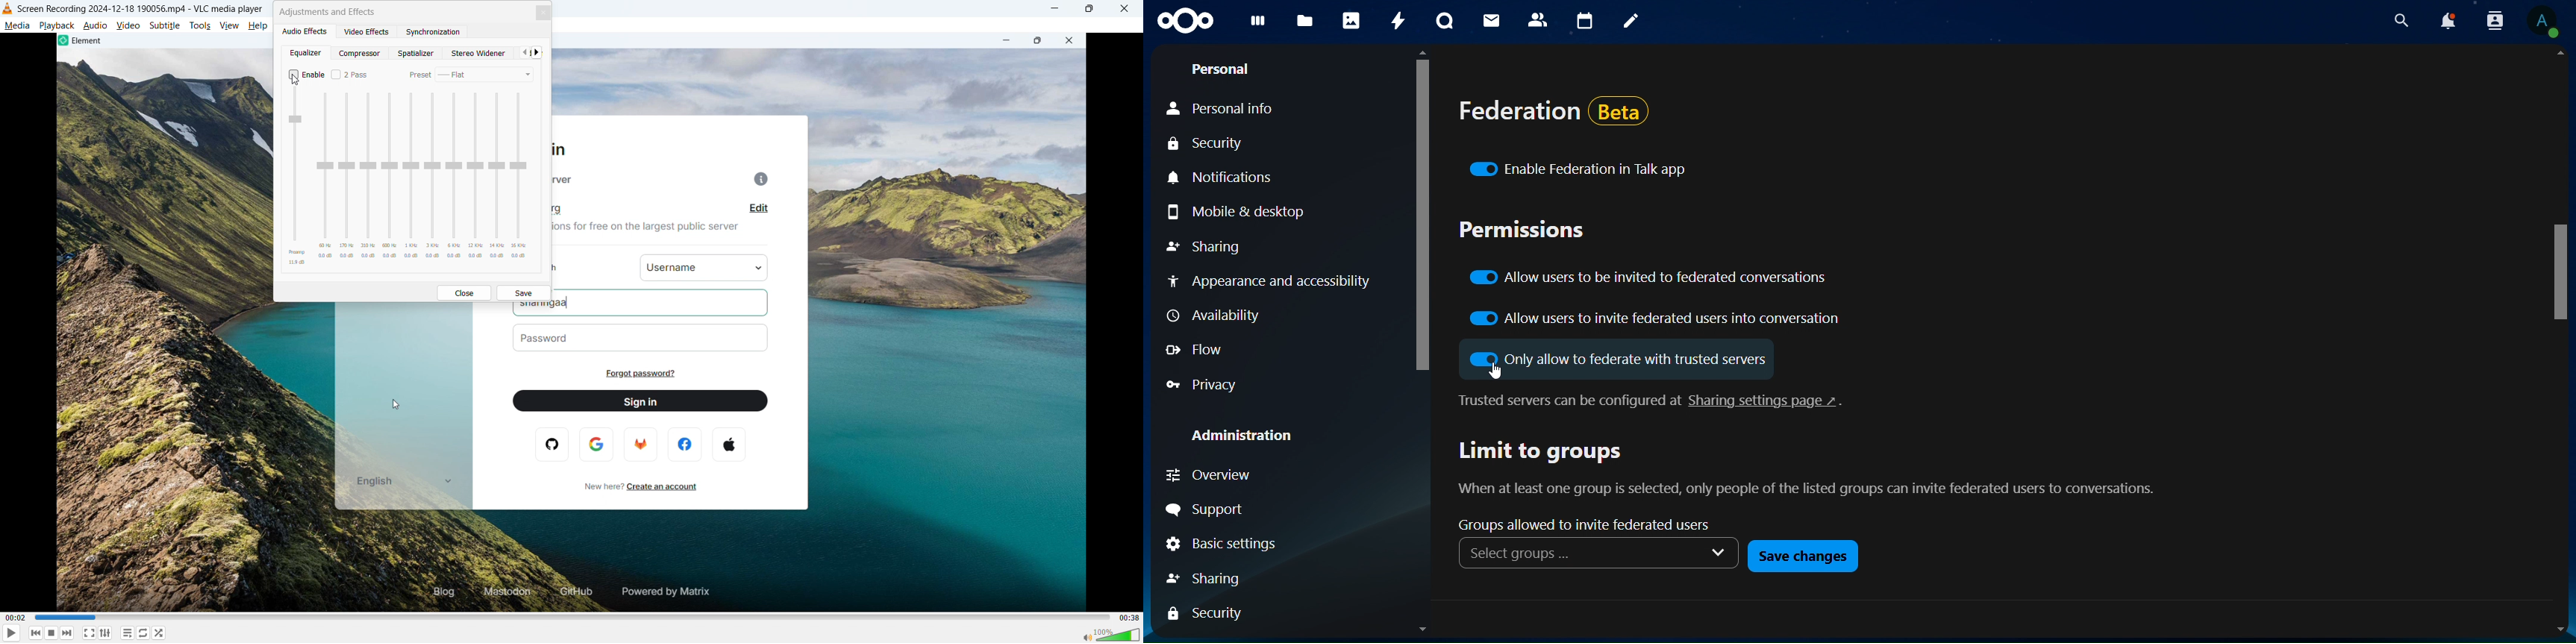 The image size is (2576, 644). Describe the element at coordinates (348, 177) in the screenshot. I see `Adjust 170 Hertz` at that location.